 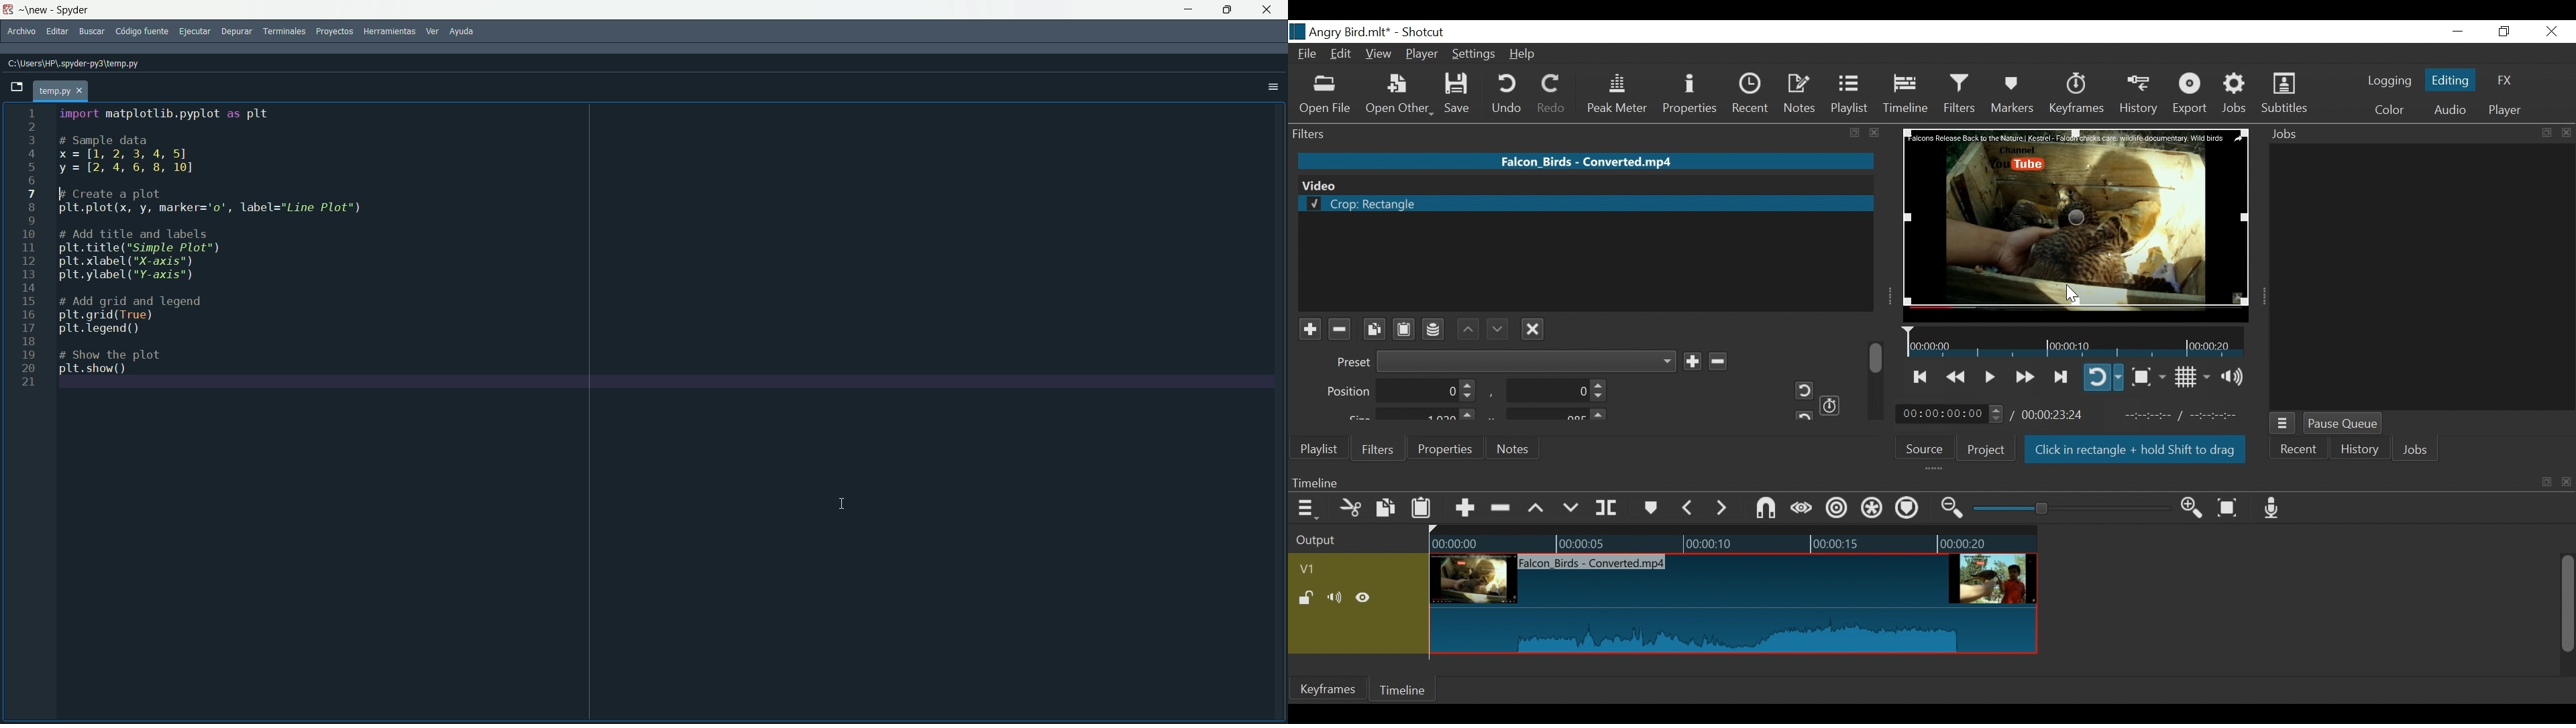 I want to click on Restart, so click(x=1799, y=390).